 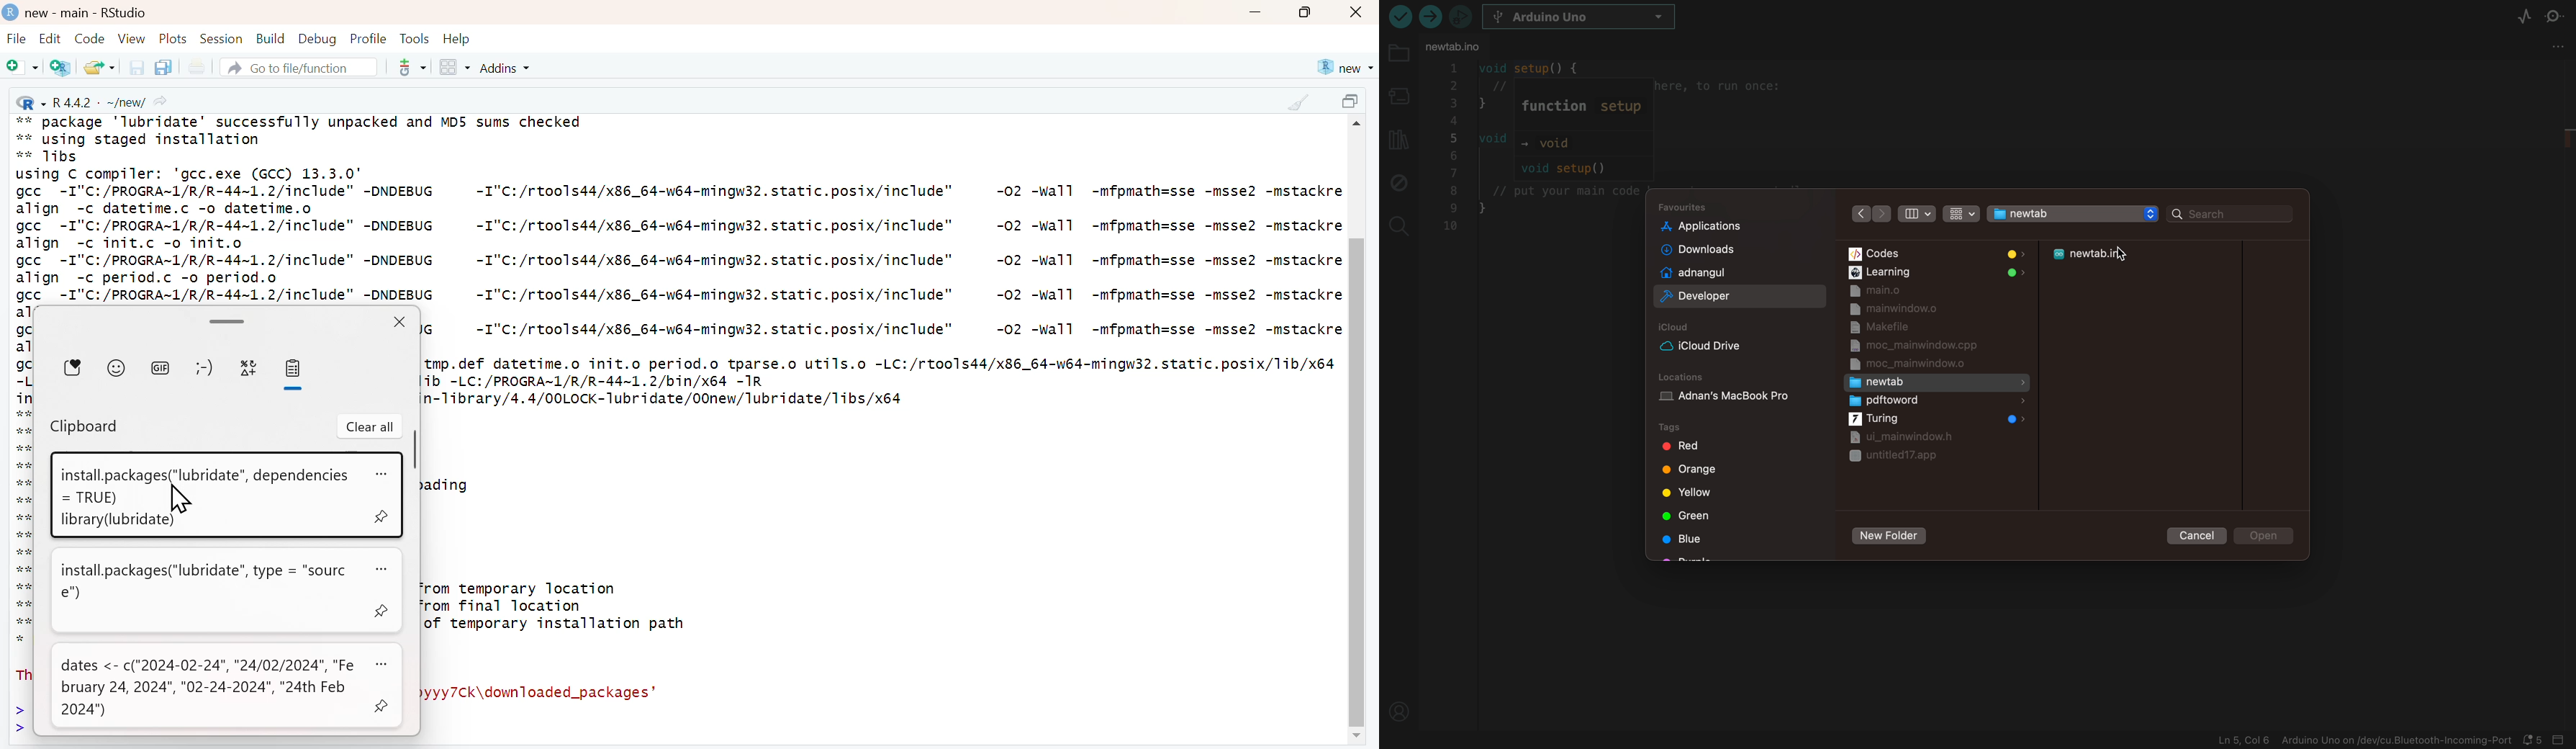 I want to click on minimize, so click(x=1255, y=14).